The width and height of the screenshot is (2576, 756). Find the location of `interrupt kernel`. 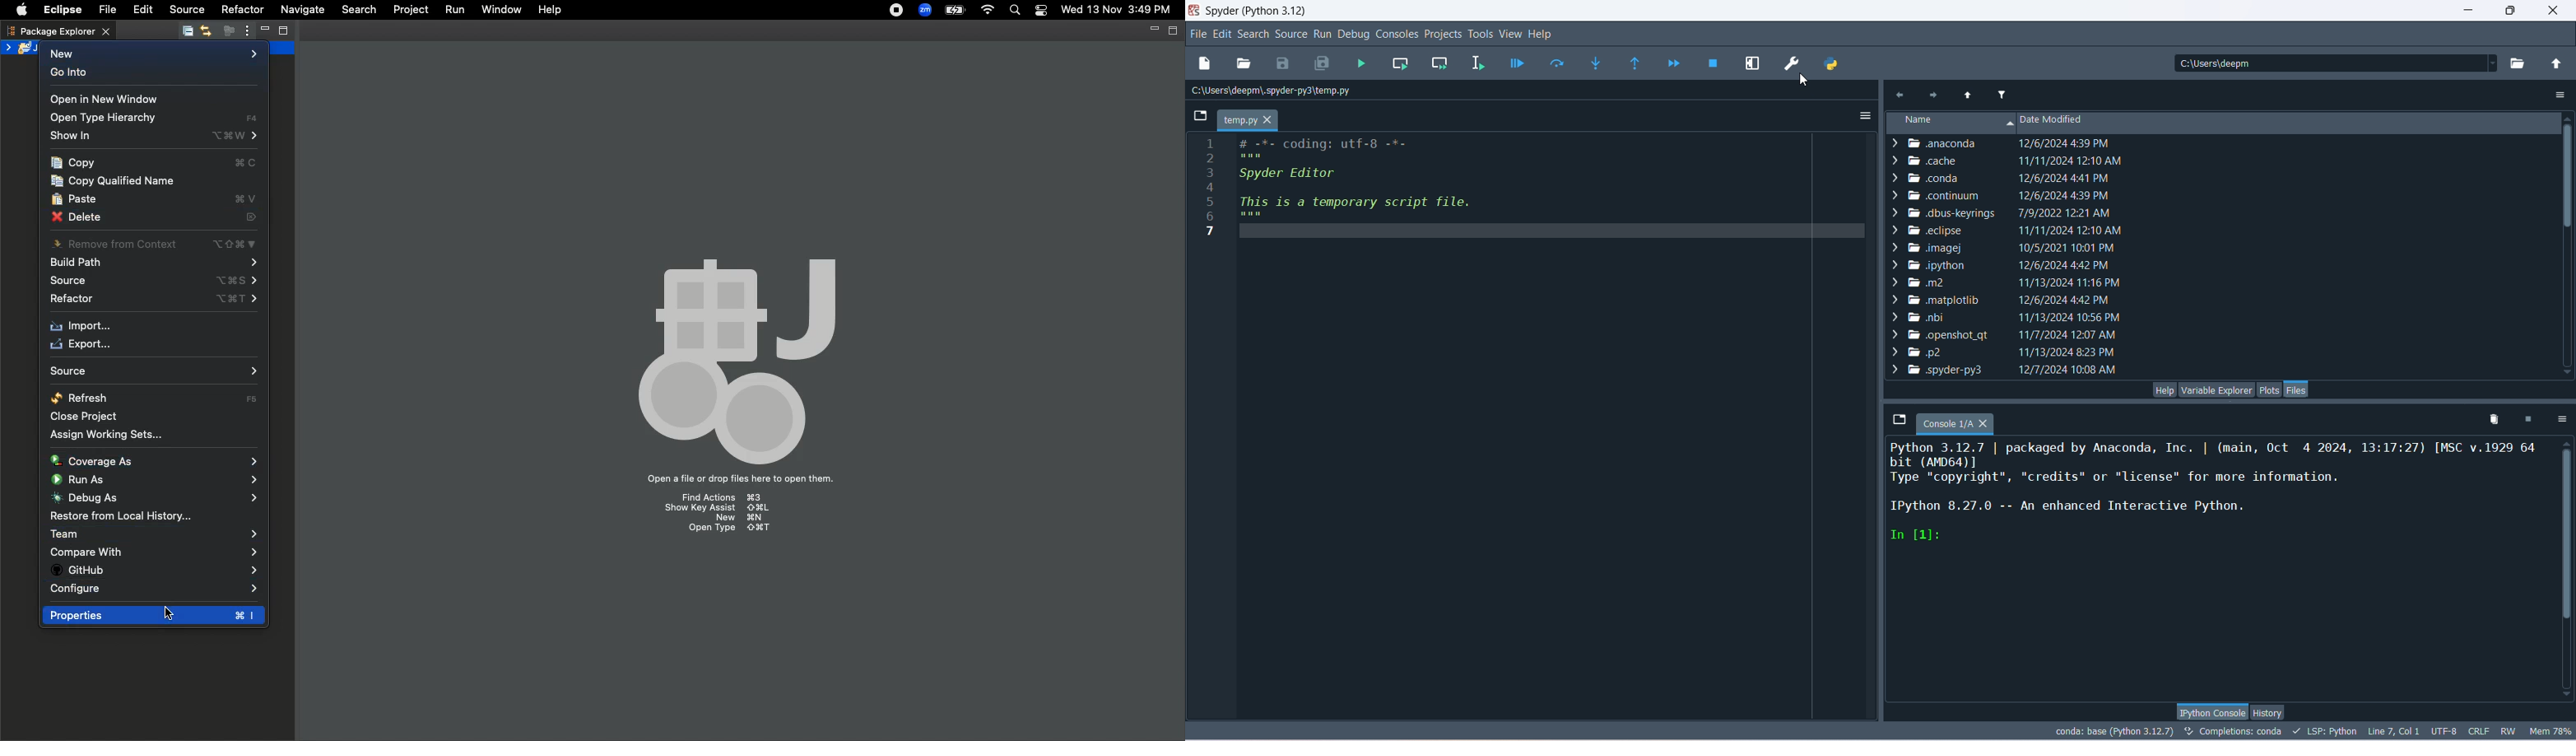

interrupt kernel is located at coordinates (2527, 421).